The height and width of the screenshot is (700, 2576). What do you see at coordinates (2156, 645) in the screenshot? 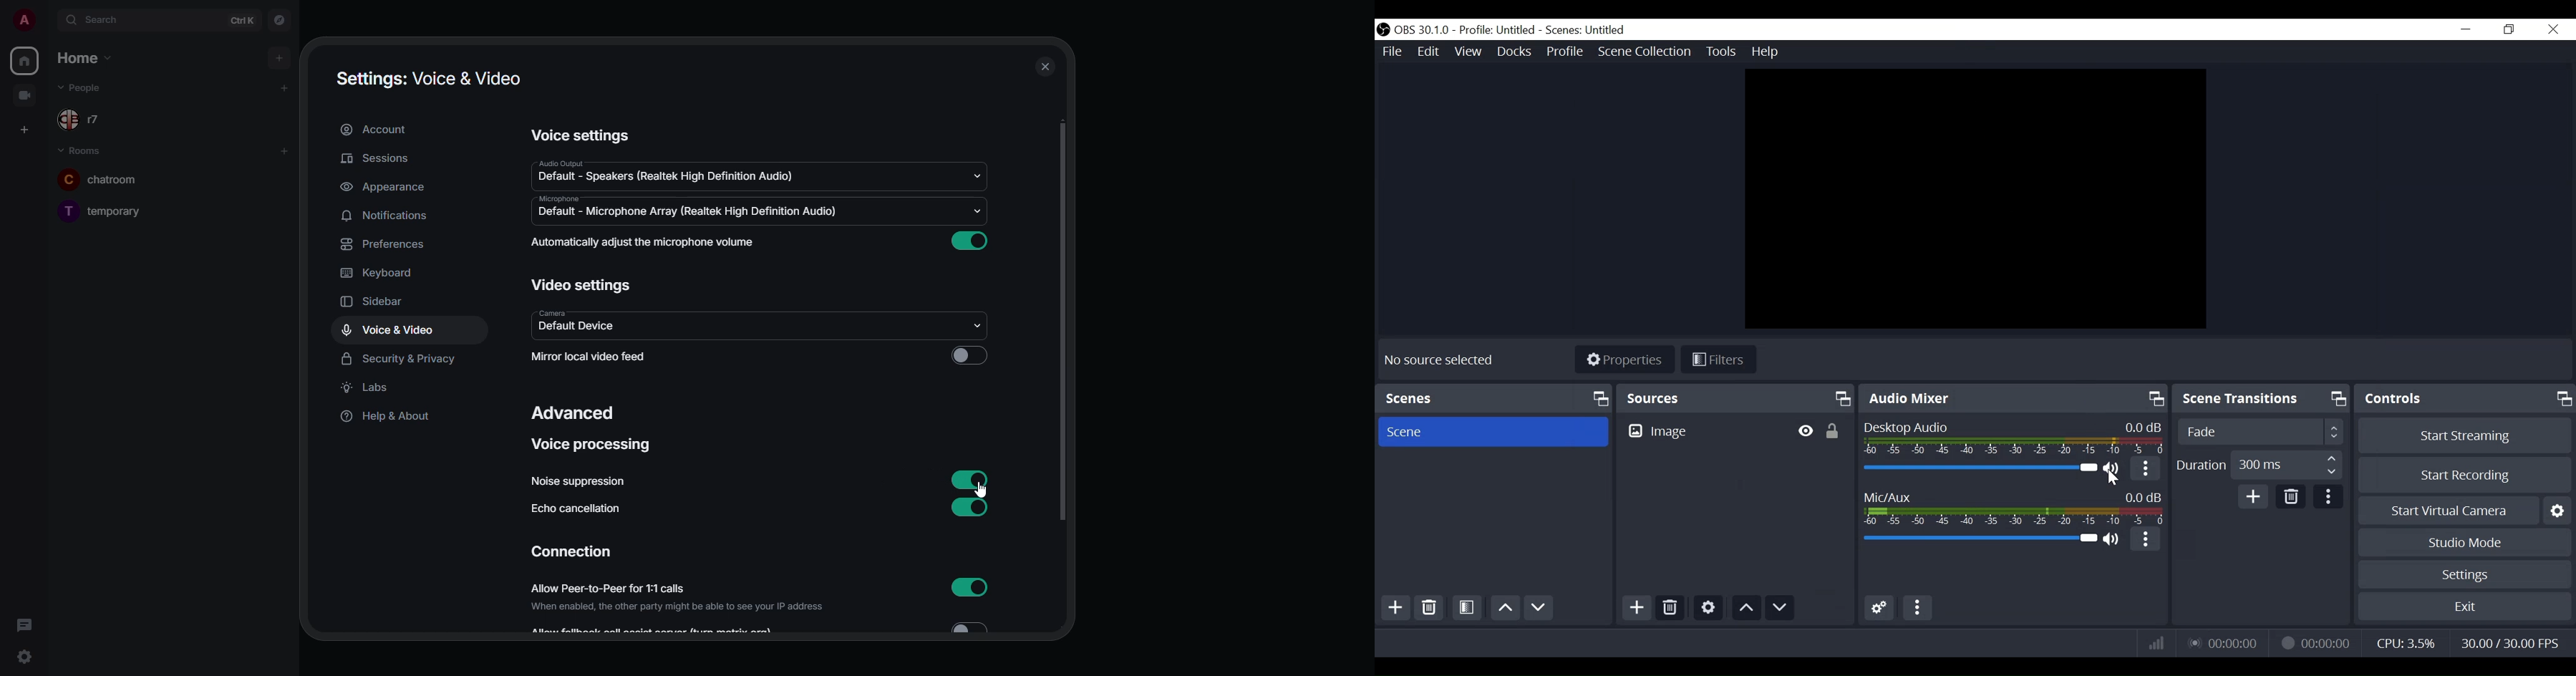
I see `Bitrate` at bounding box center [2156, 645].